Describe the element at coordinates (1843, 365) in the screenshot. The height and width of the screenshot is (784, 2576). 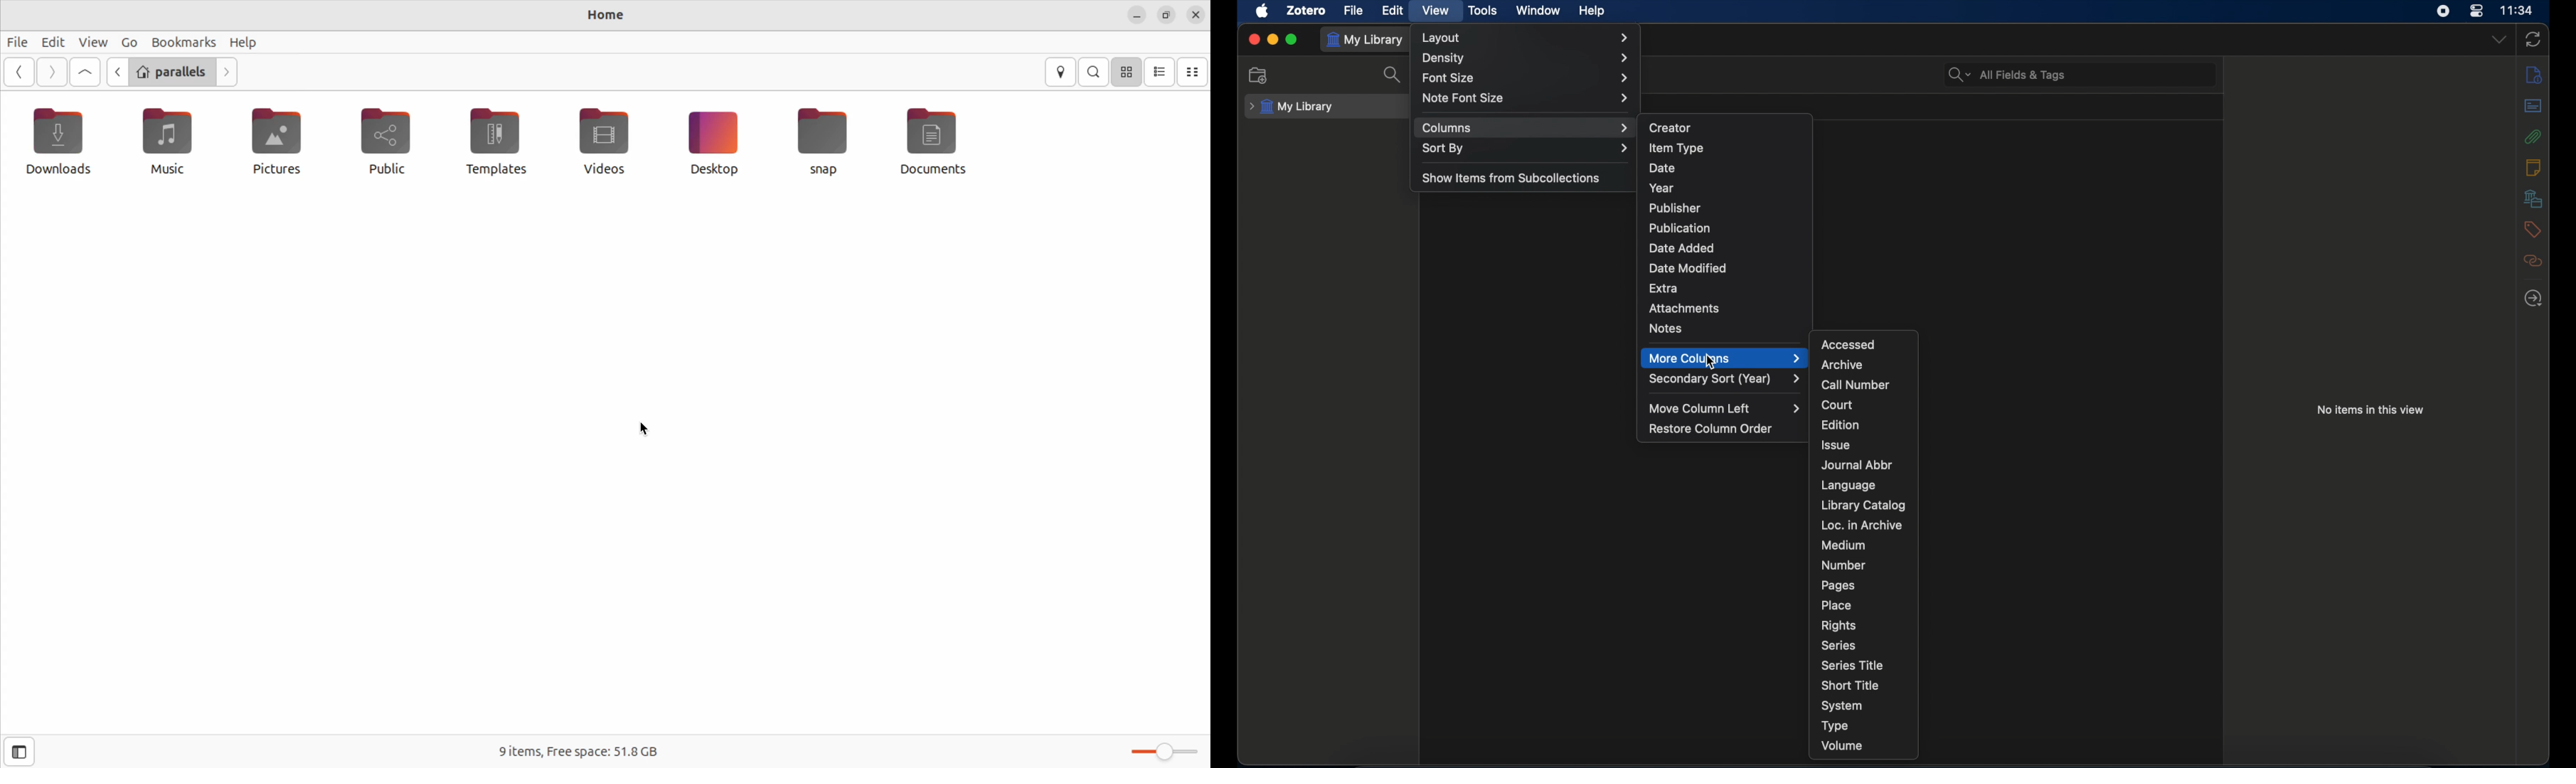
I see `archive` at that location.